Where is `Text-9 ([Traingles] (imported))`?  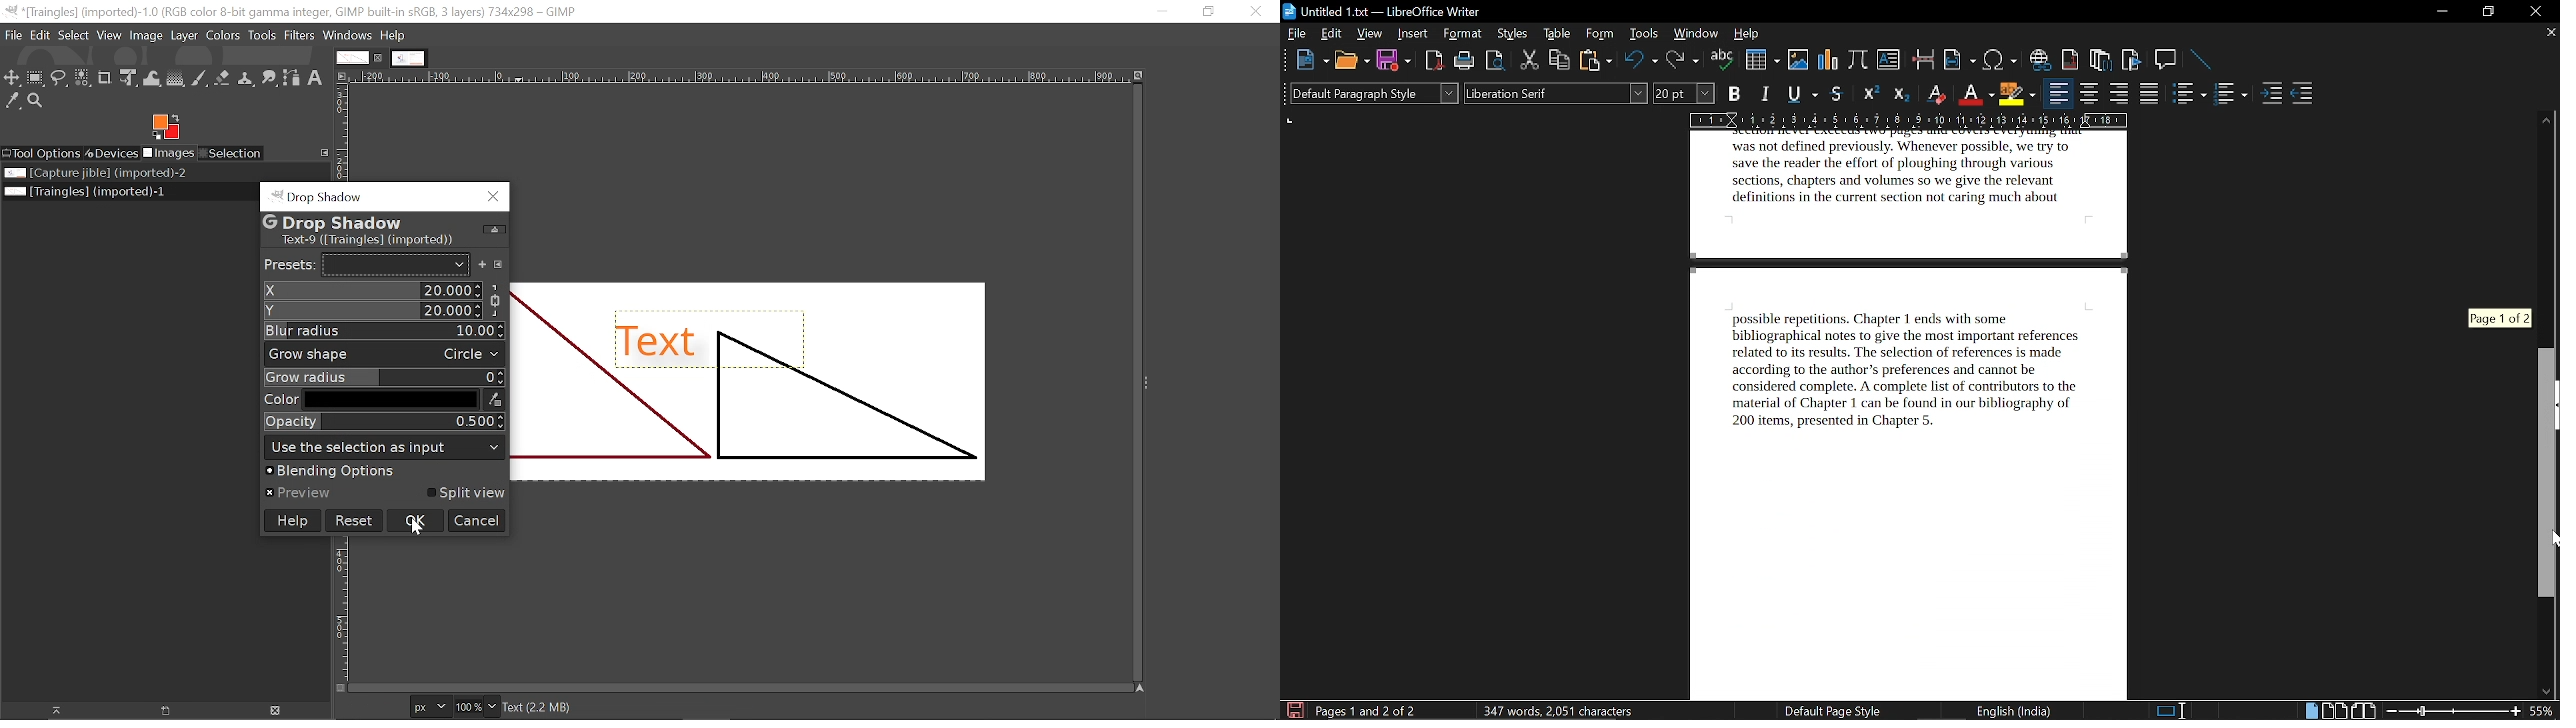 Text-9 ([Traingles] (imported)) is located at coordinates (367, 240).